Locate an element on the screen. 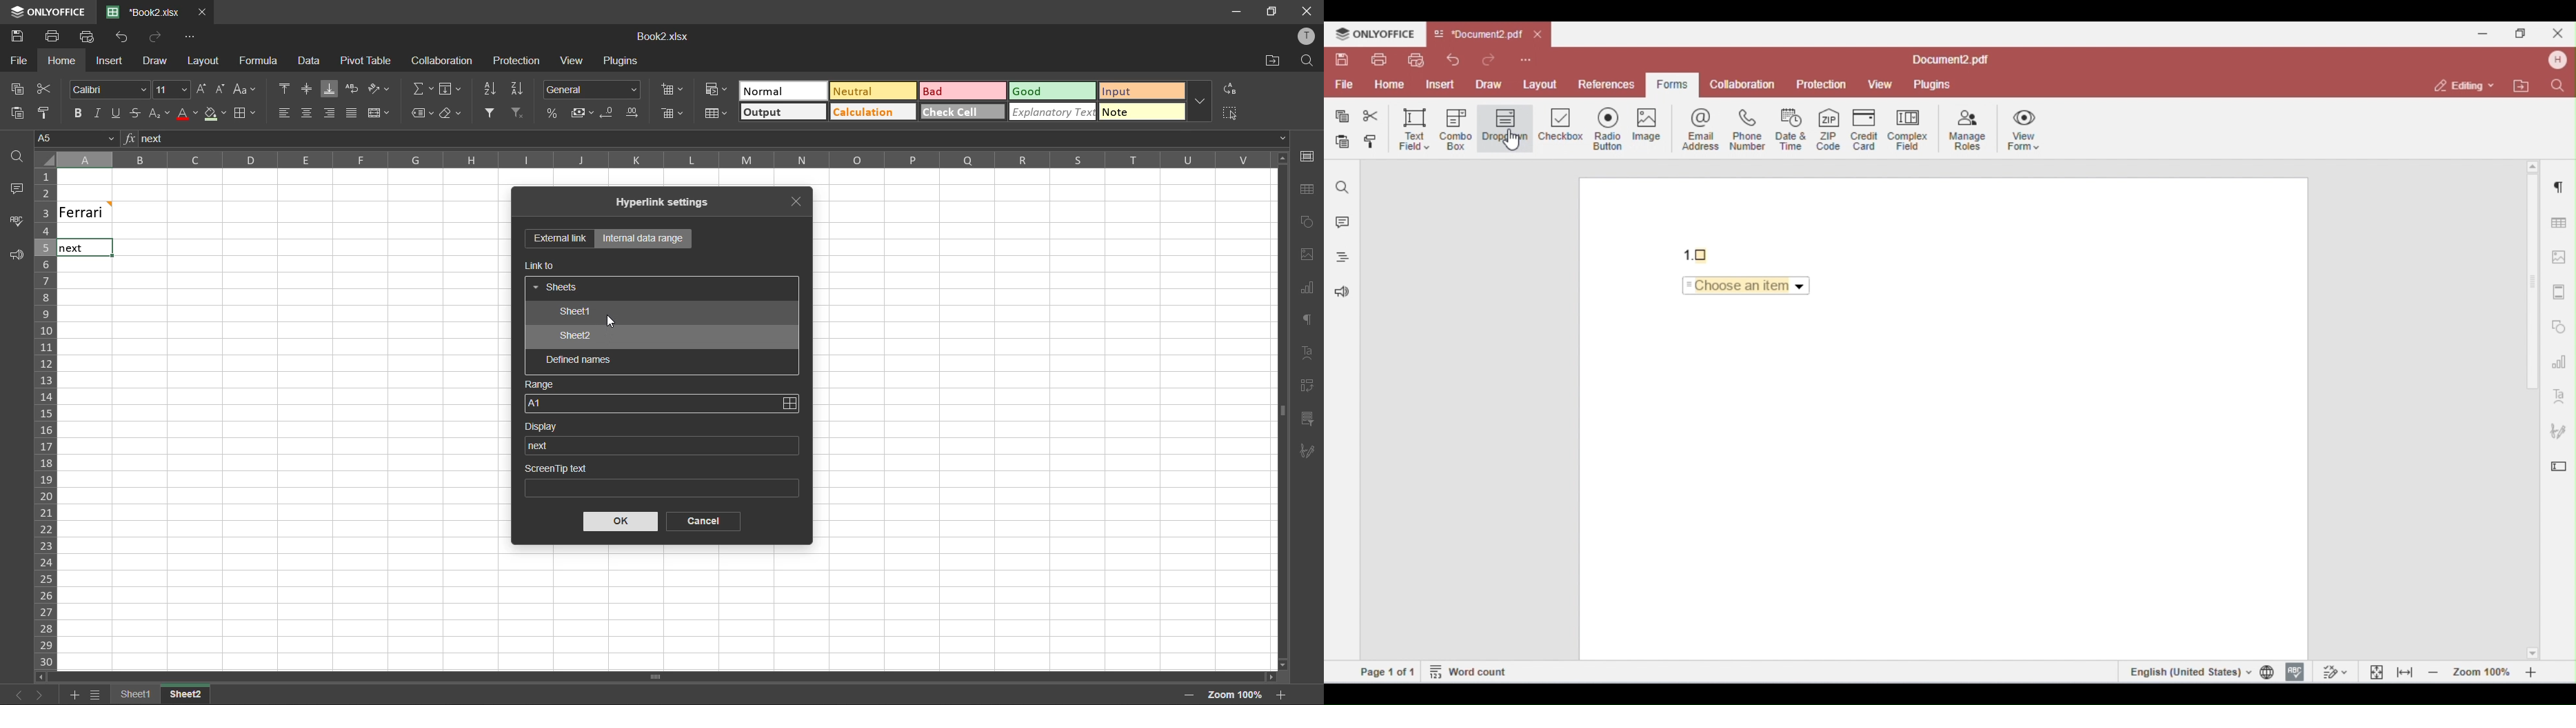  defined names is located at coordinates (579, 361).